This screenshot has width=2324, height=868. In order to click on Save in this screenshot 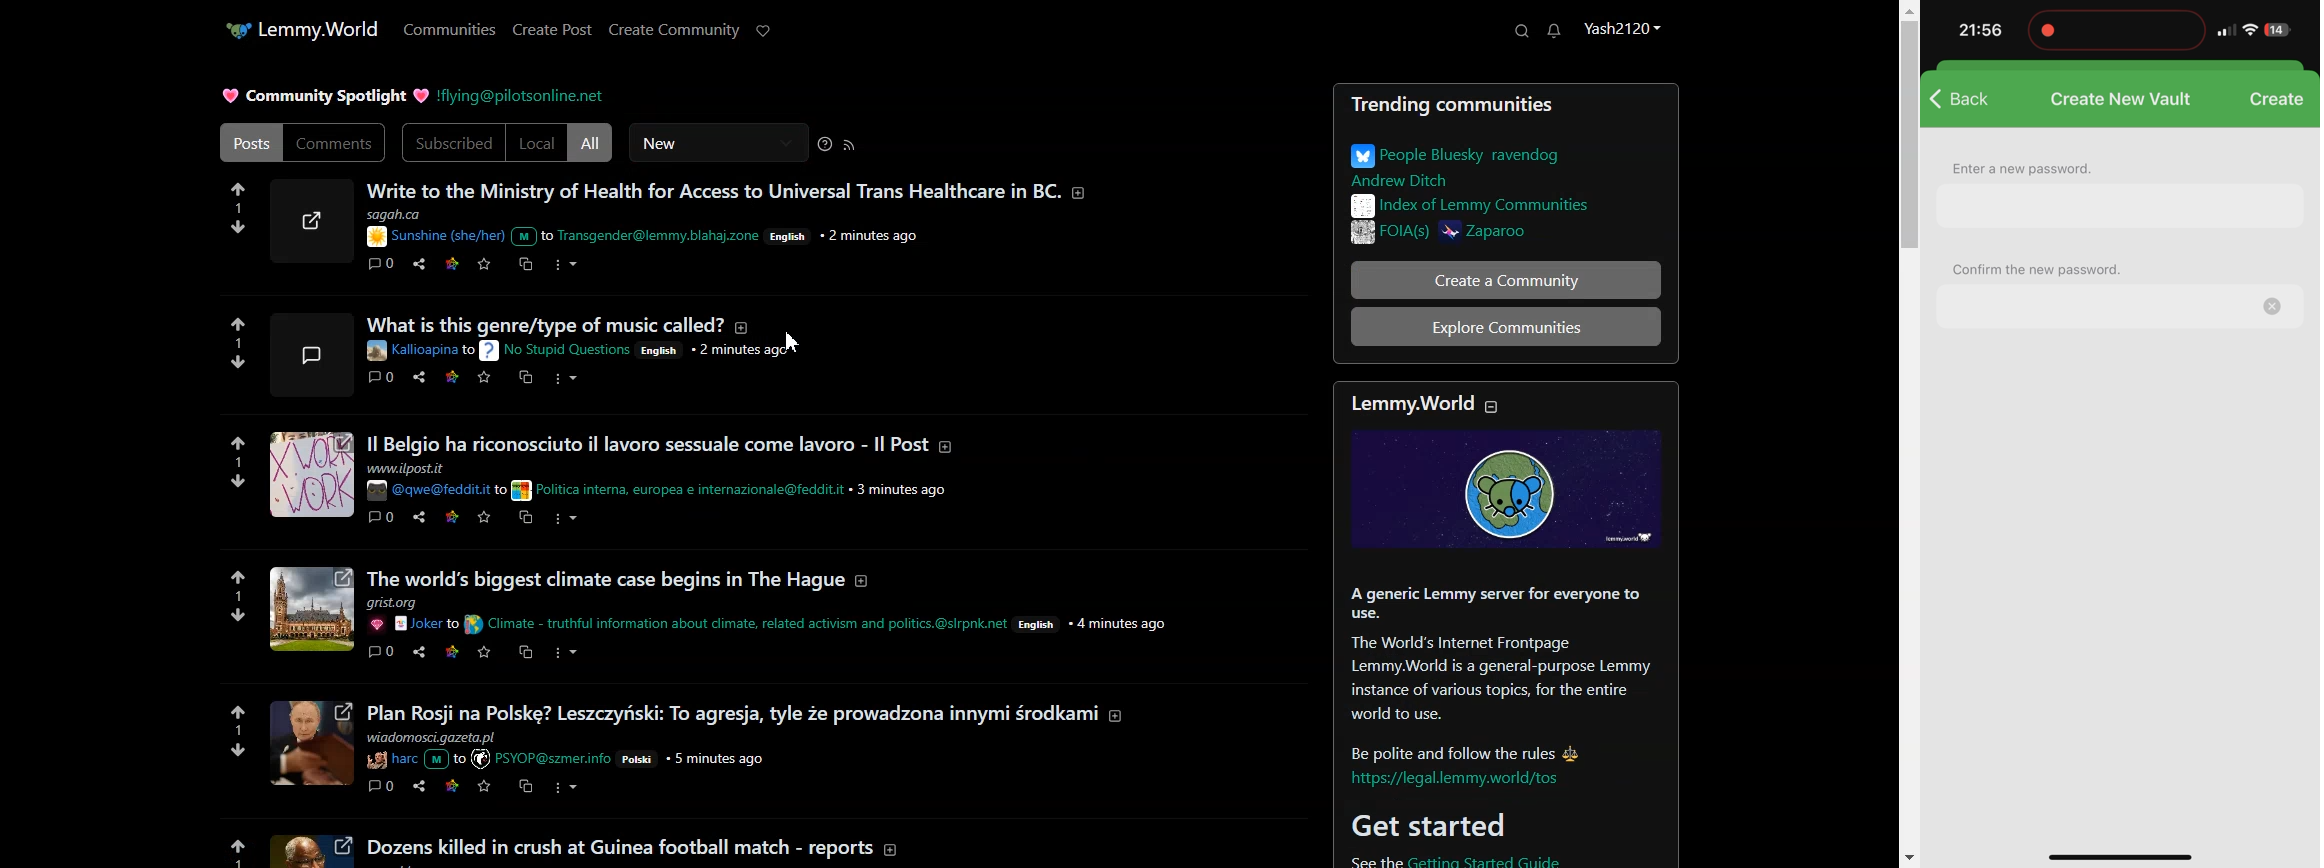, I will do `click(485, 264)`.